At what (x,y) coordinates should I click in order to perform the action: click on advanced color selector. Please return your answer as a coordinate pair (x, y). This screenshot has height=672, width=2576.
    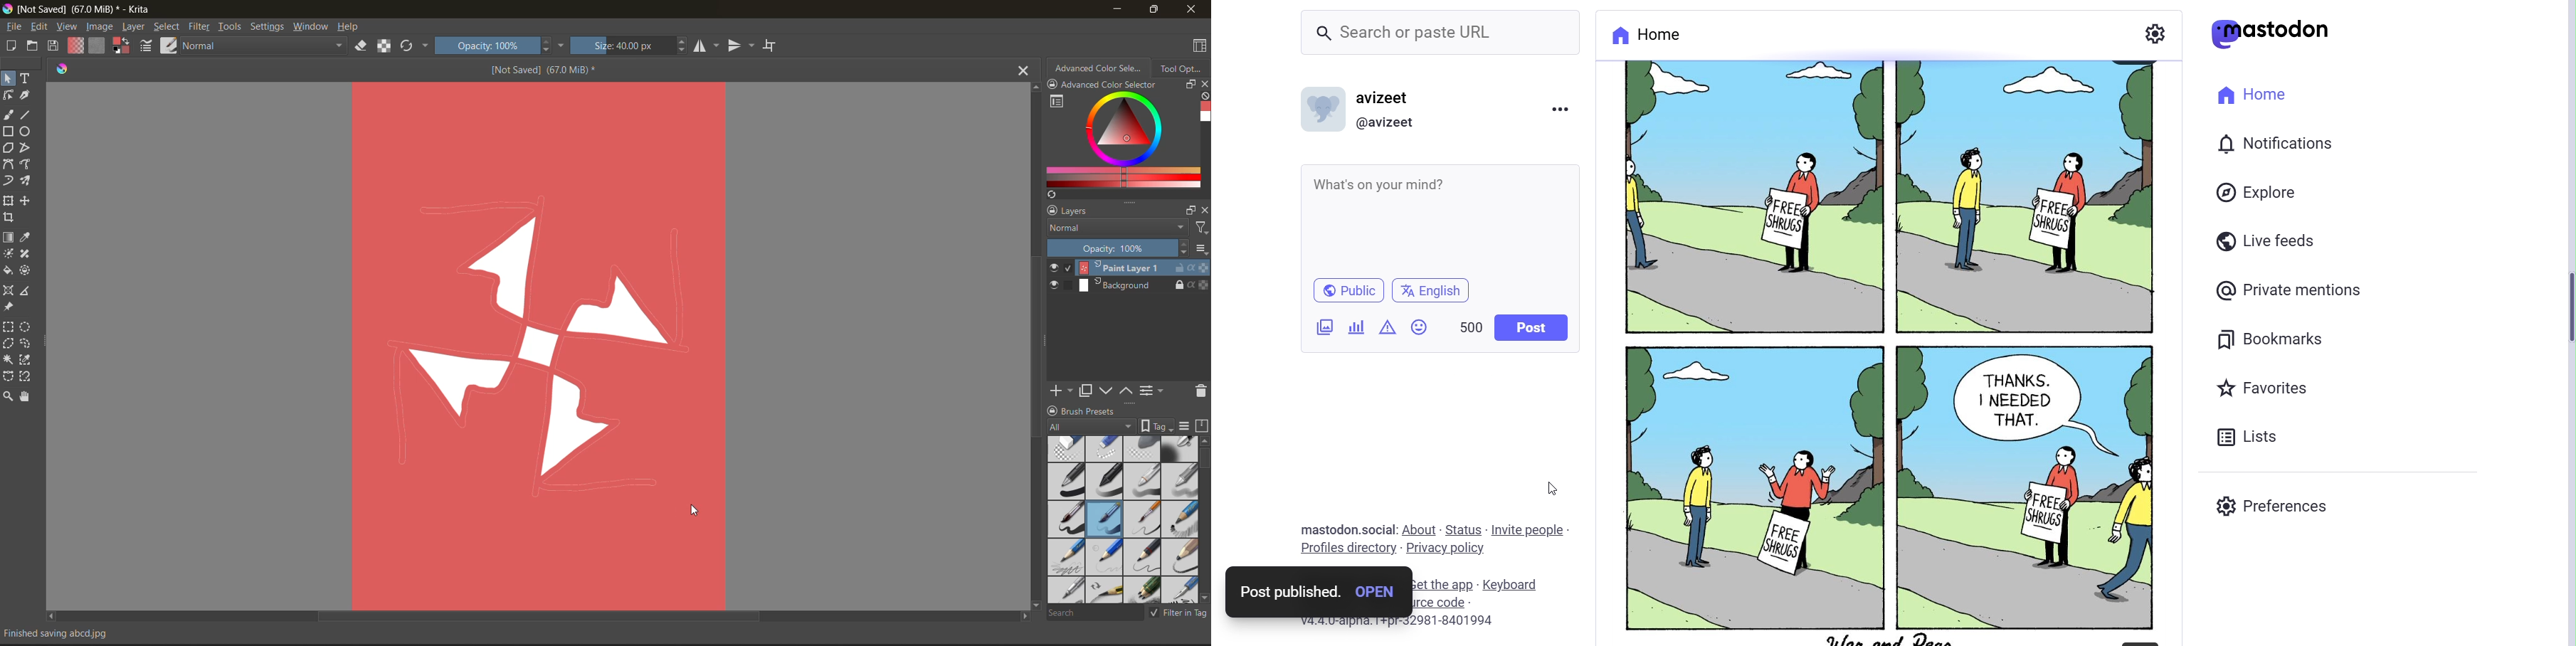
    Looking at the image, I should click on (1123, 141).